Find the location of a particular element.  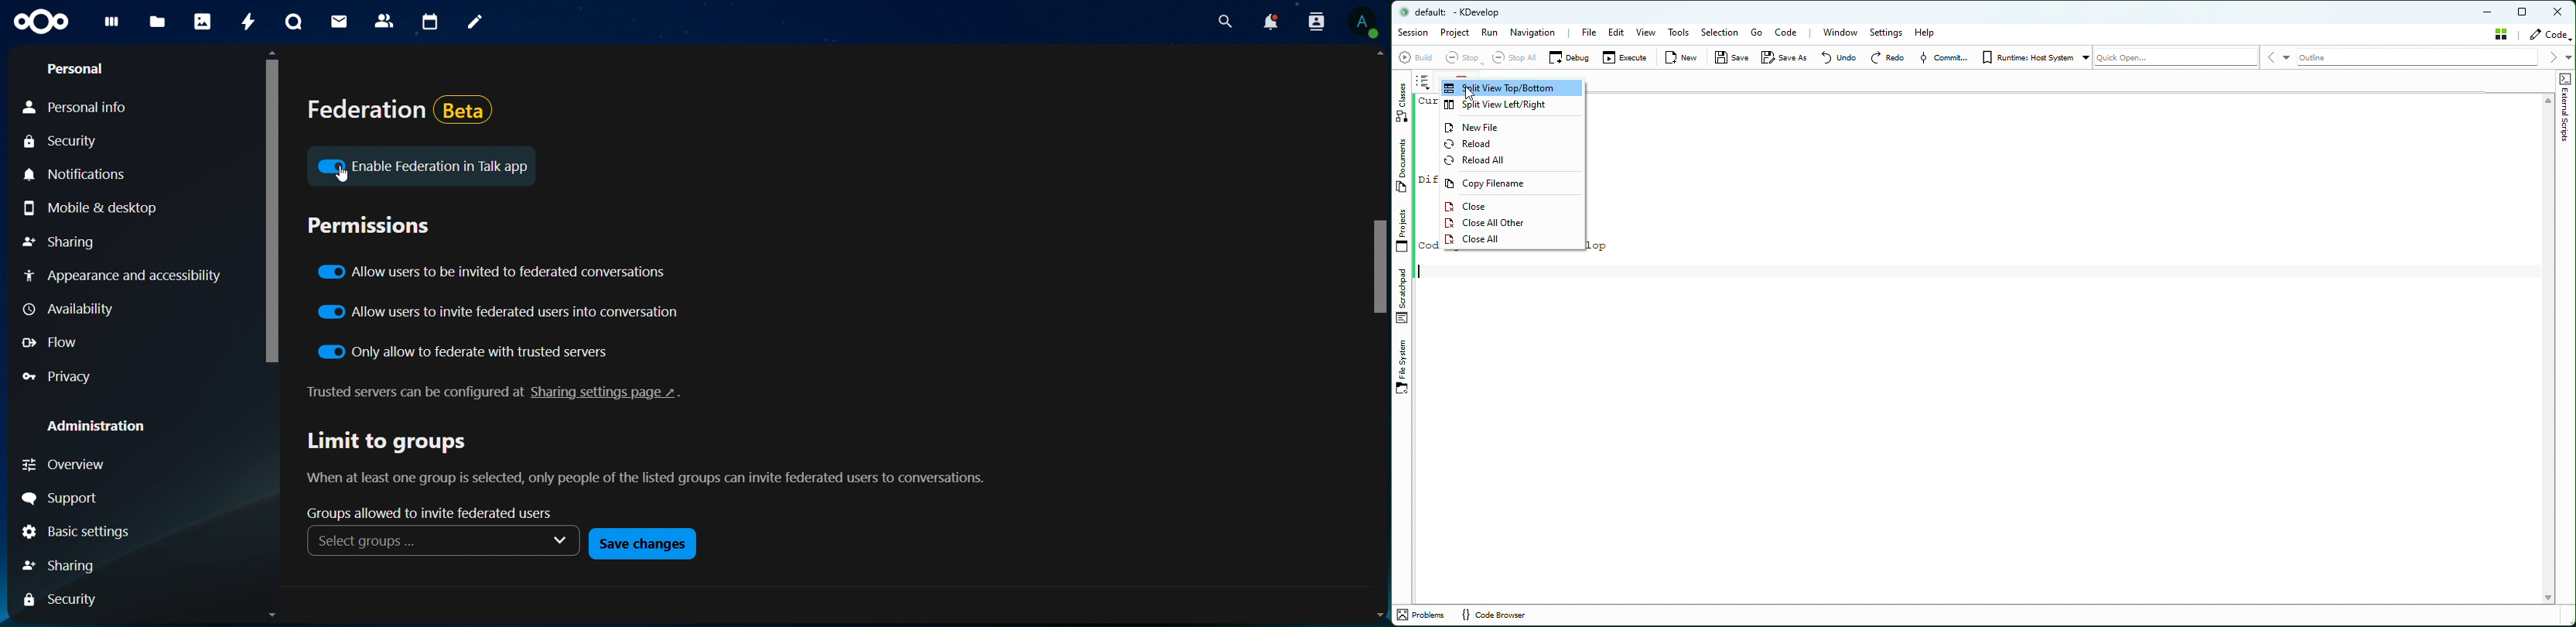

Security is located at coordinates (61, 141).